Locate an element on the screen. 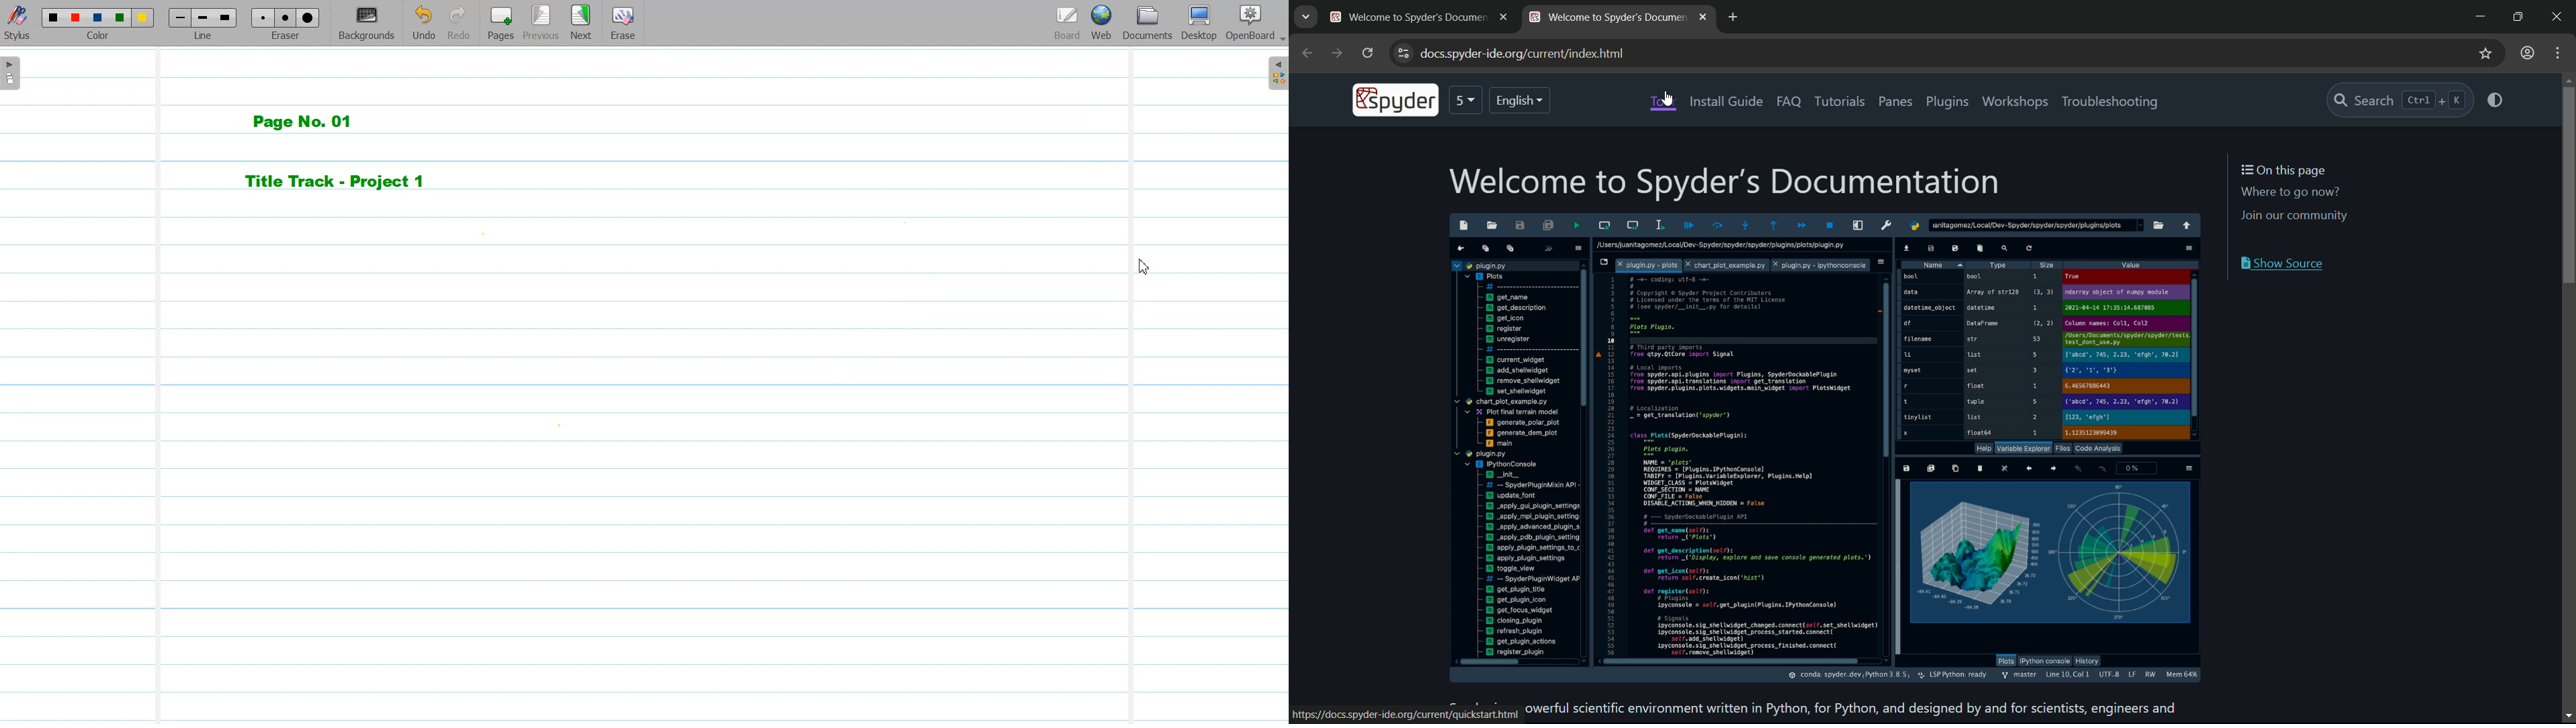  Documents is located at coordinates (1147, 23).